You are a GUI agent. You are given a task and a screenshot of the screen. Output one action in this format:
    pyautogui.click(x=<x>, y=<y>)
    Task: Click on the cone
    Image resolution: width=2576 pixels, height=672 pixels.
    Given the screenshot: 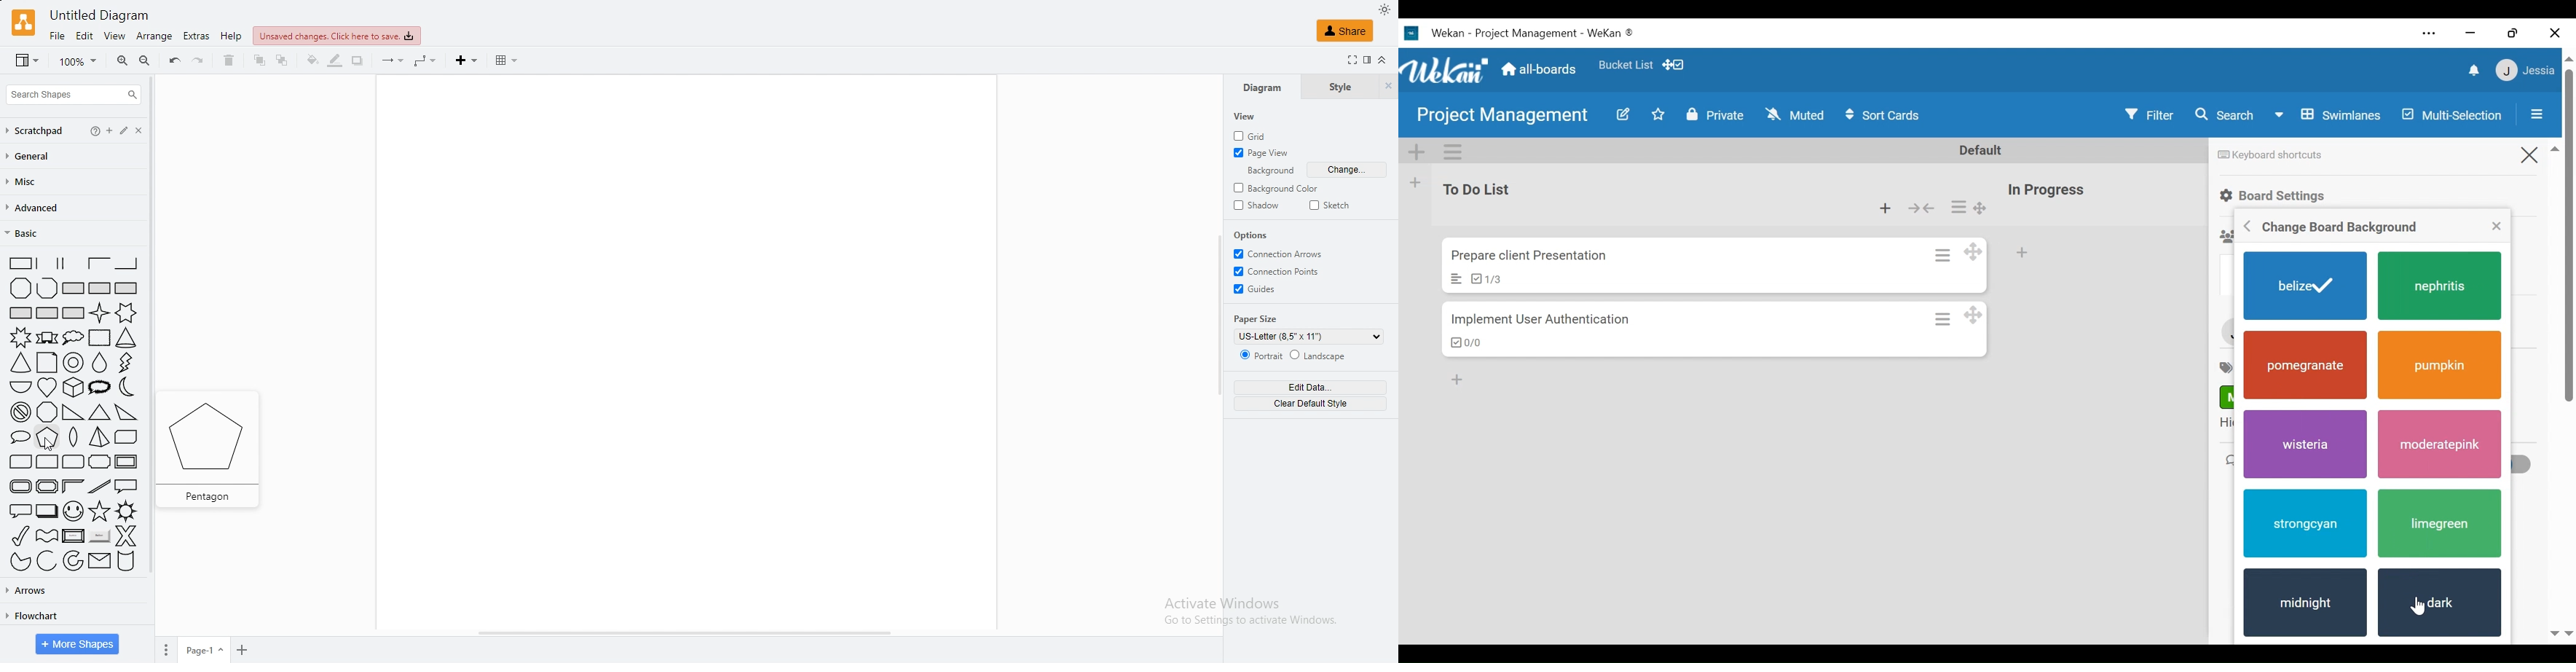 What is the action you would take?
    pyautogui.click(x=127, y=338)
    